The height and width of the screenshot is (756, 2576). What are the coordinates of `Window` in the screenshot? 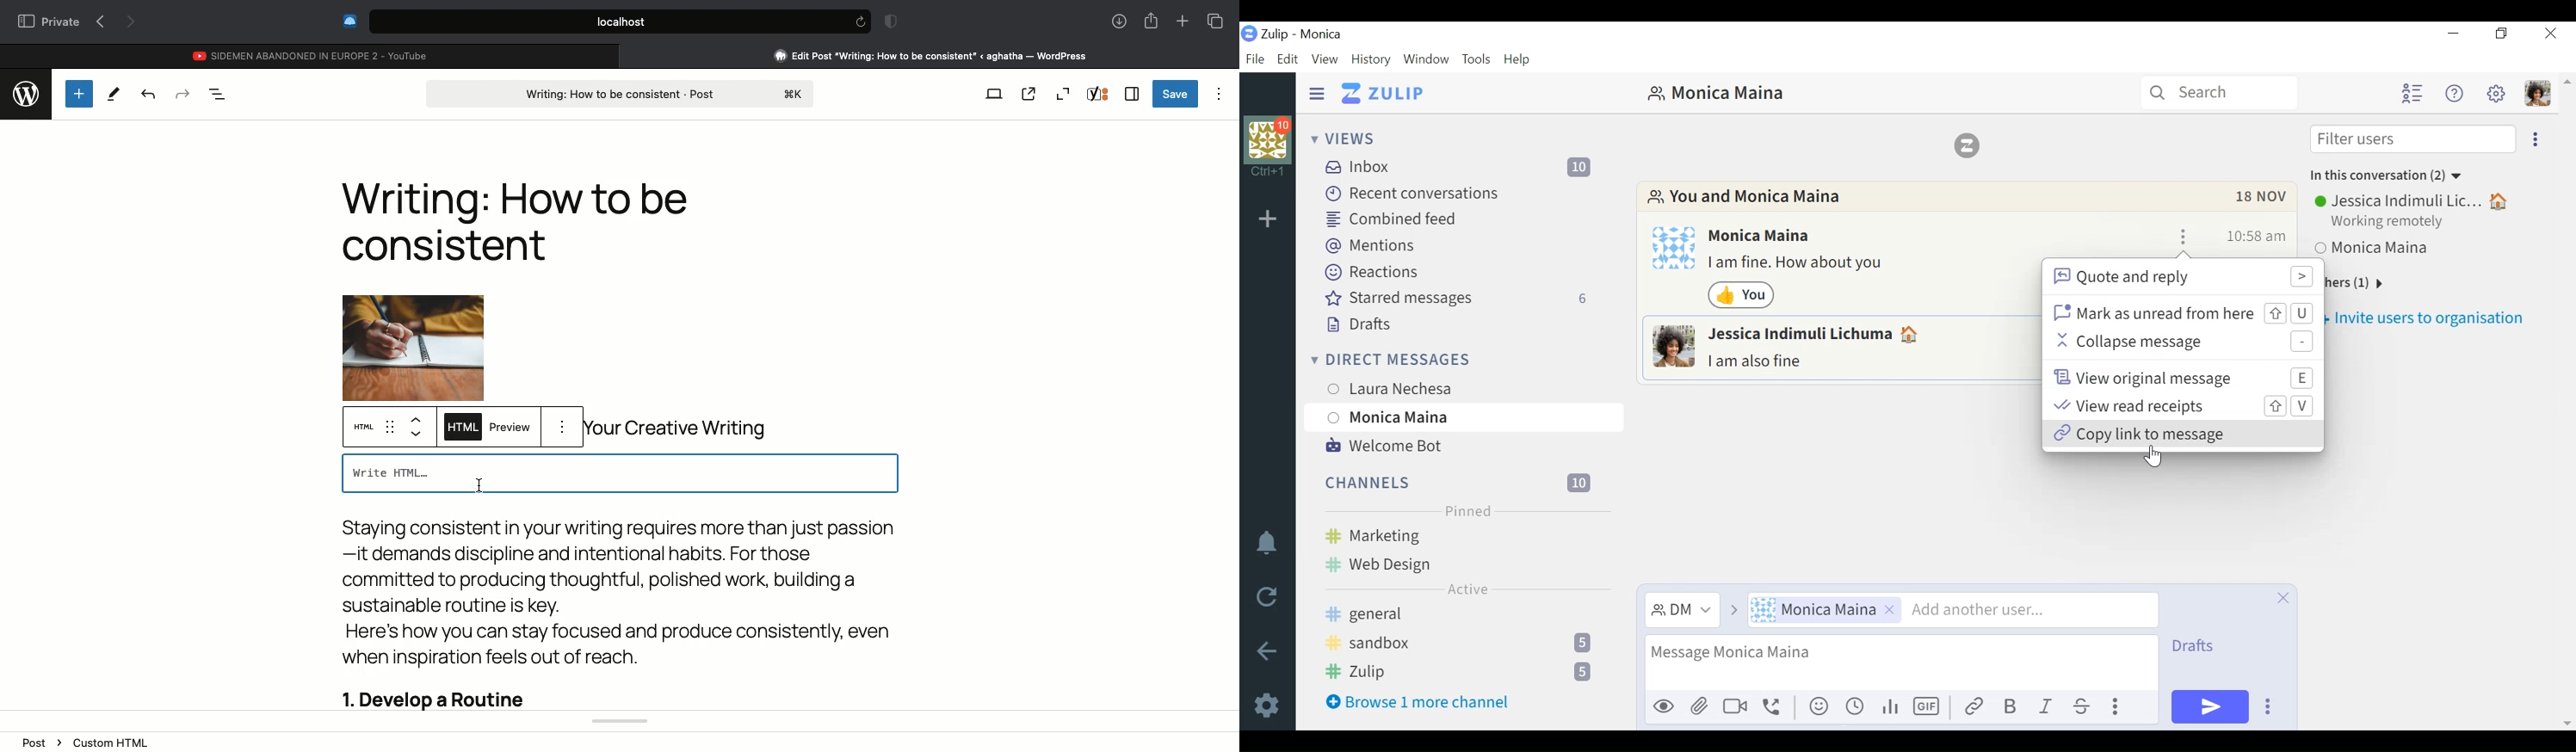 It's located at (1427, 60).